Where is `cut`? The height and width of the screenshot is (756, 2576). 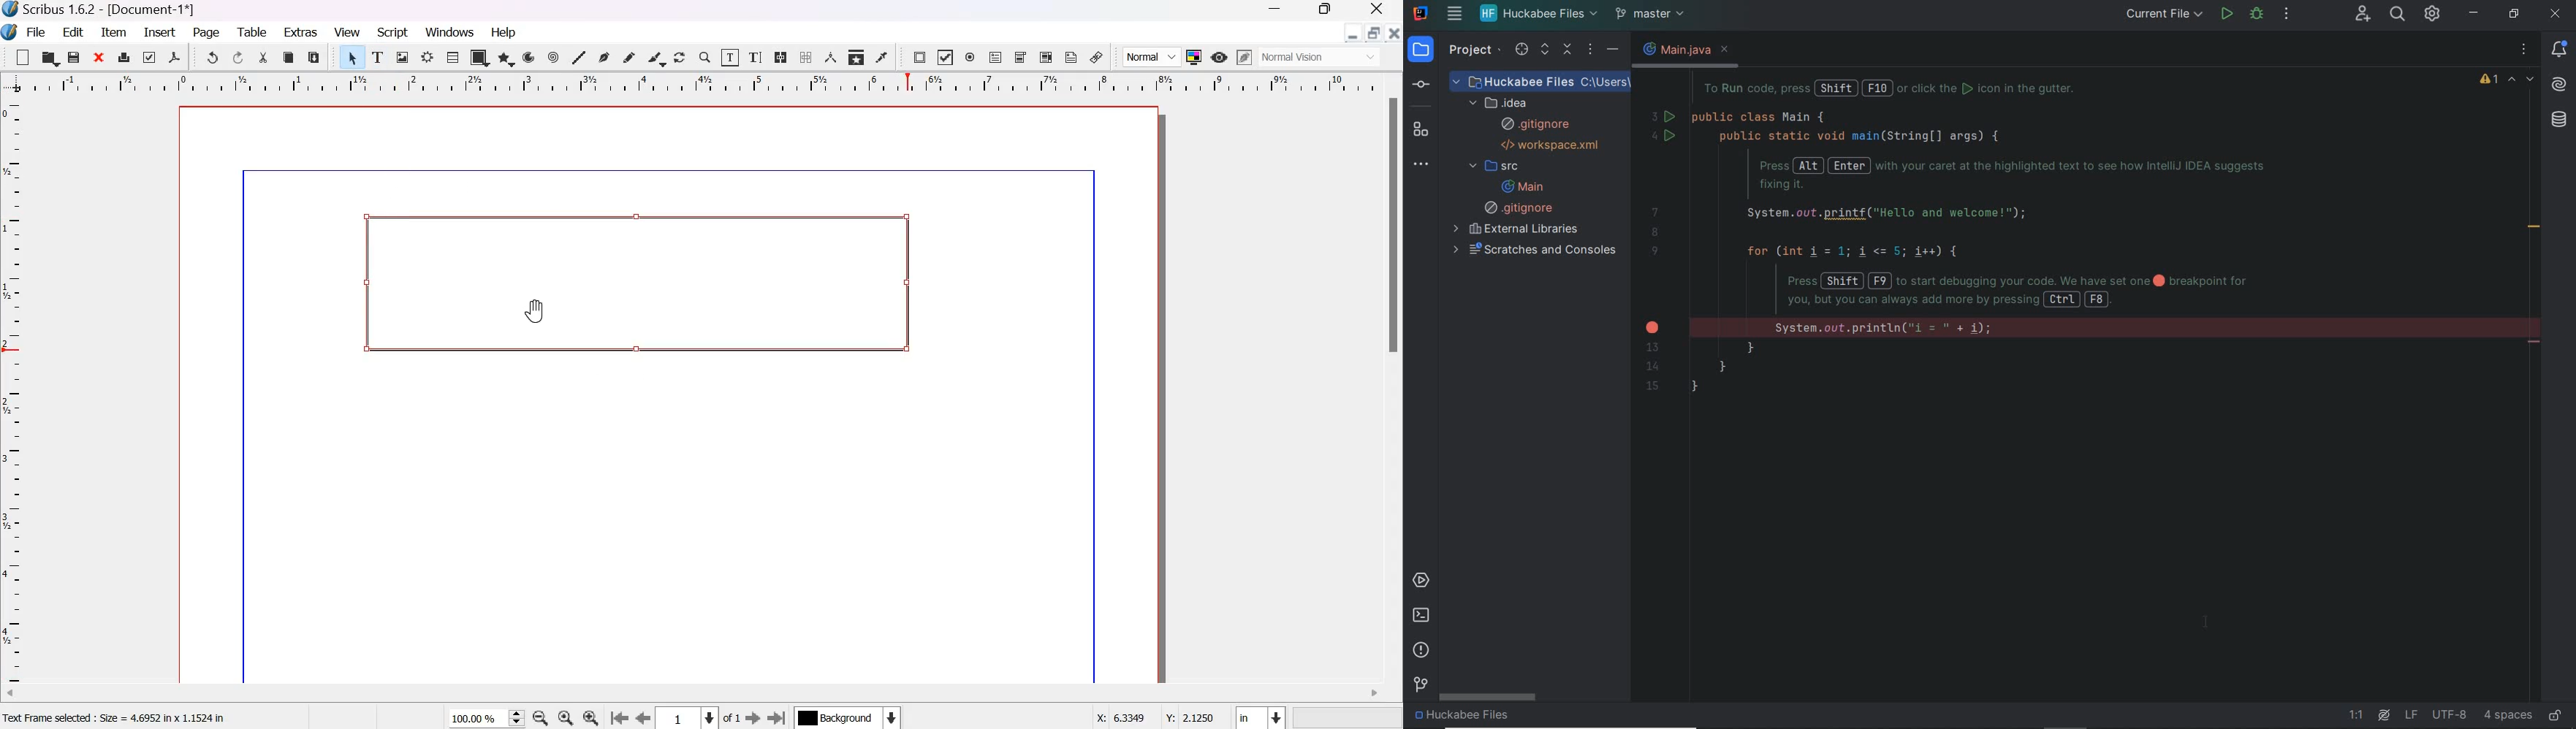
cut is located at coordinates (265, 58).